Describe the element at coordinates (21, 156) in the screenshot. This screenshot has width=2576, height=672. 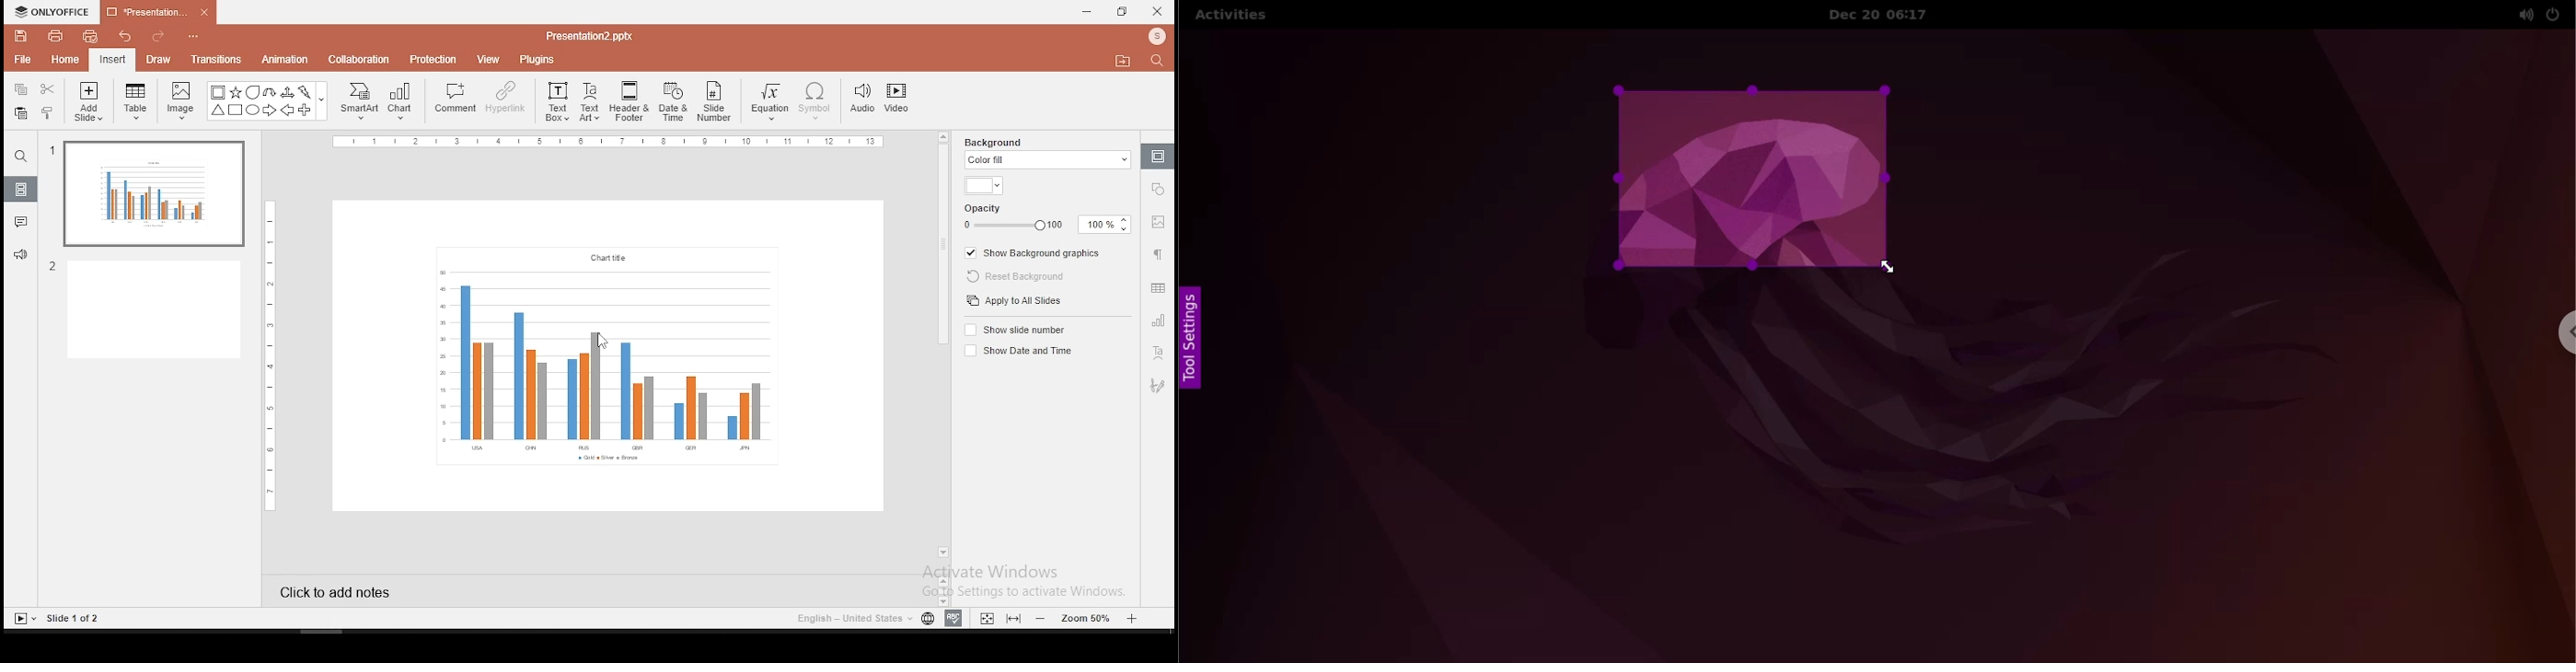
I see `find` at that location.